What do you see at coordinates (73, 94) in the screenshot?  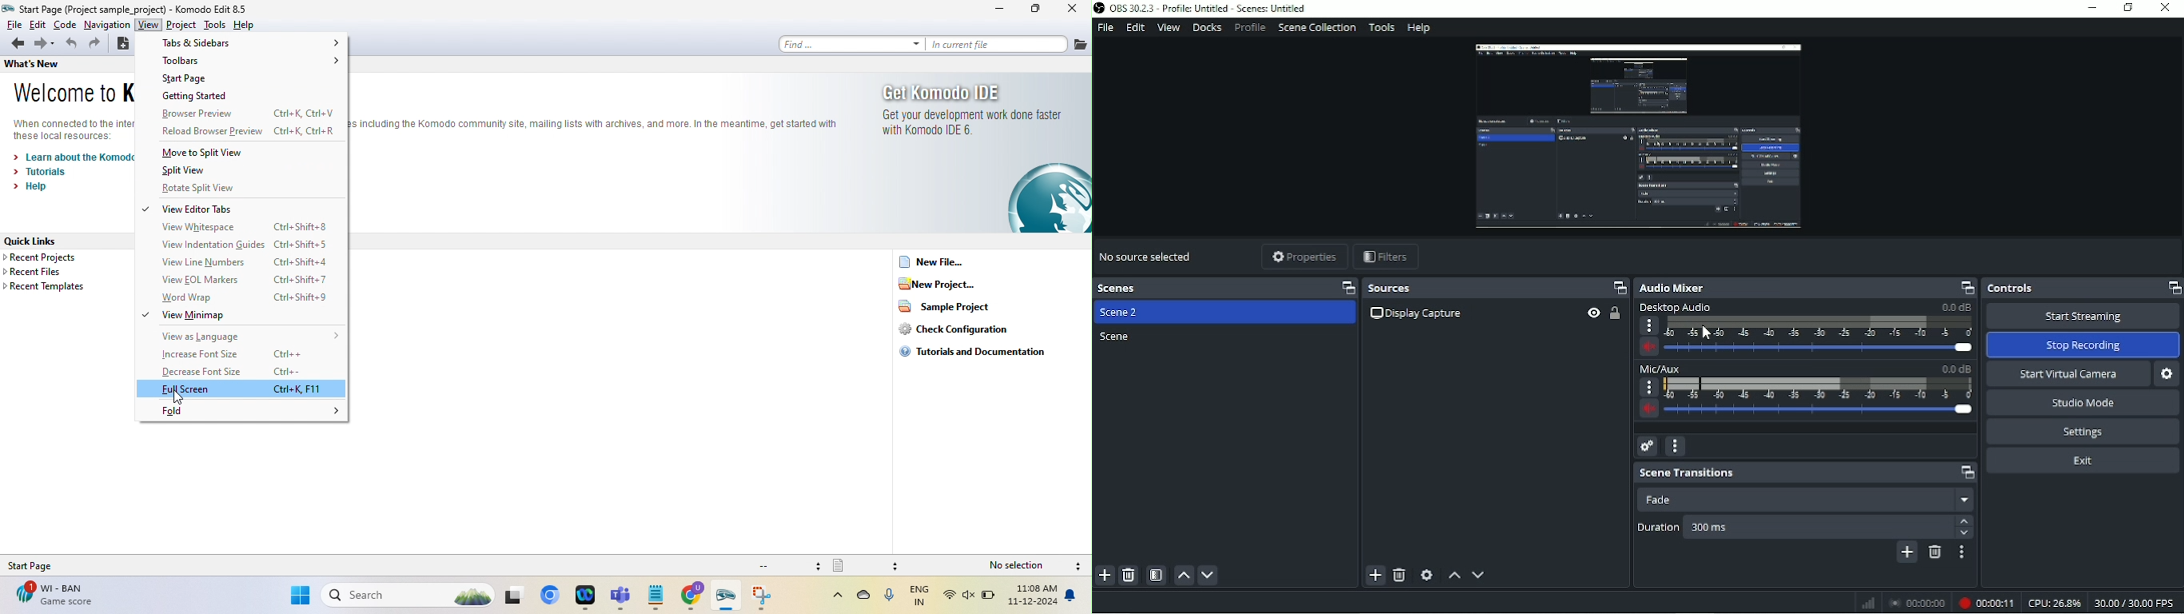 I see `welcome to komodo edit` at bounding box center [73, 94].